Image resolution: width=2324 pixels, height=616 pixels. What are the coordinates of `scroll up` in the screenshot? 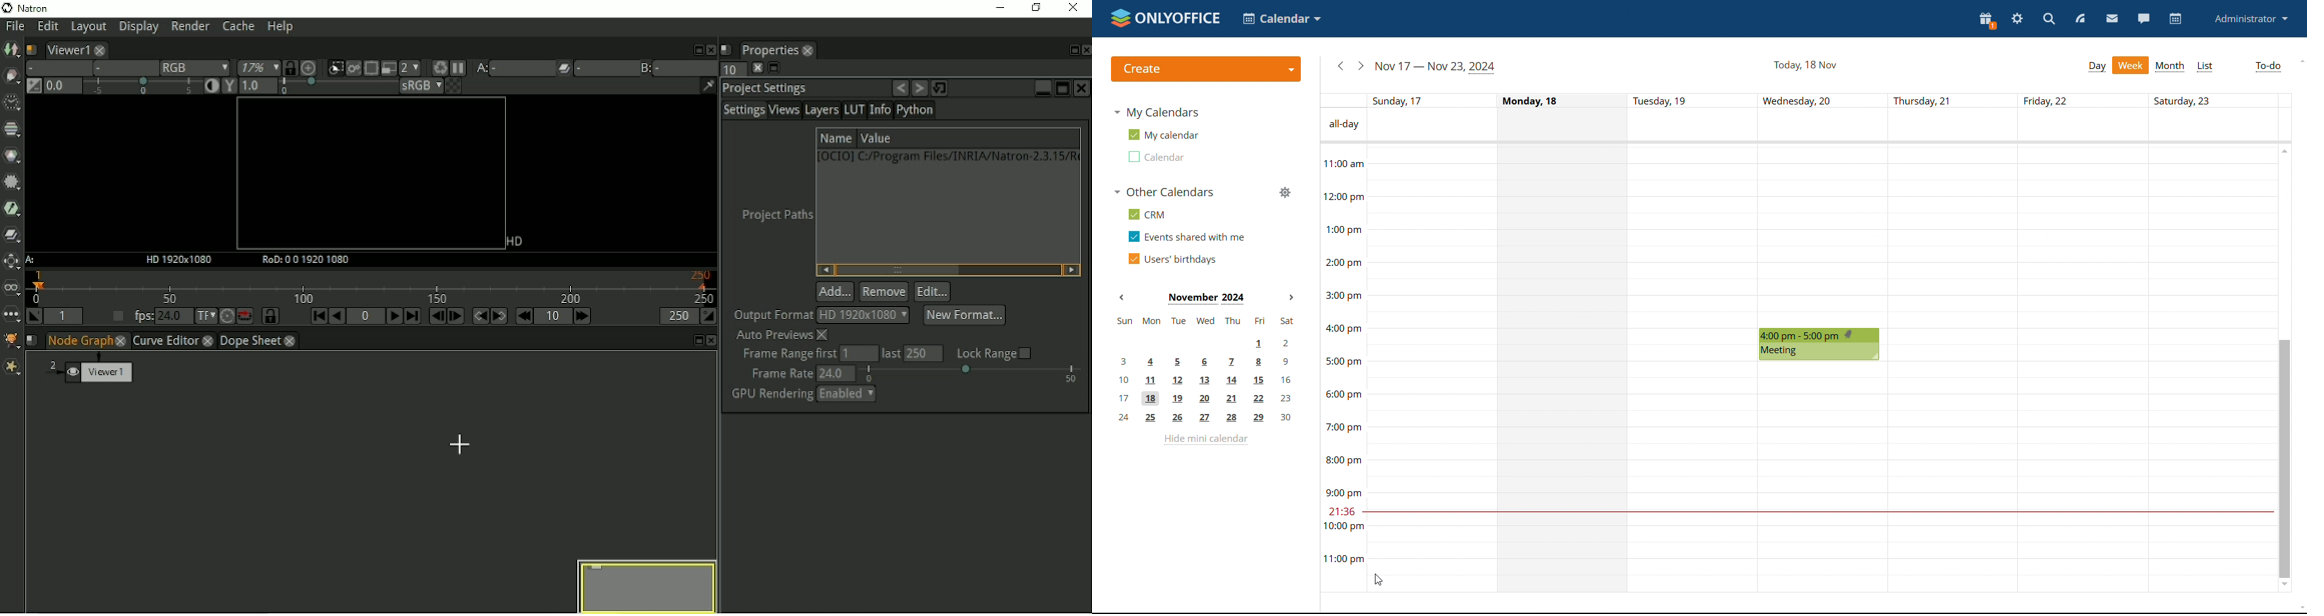 It's located at (2300, 61).